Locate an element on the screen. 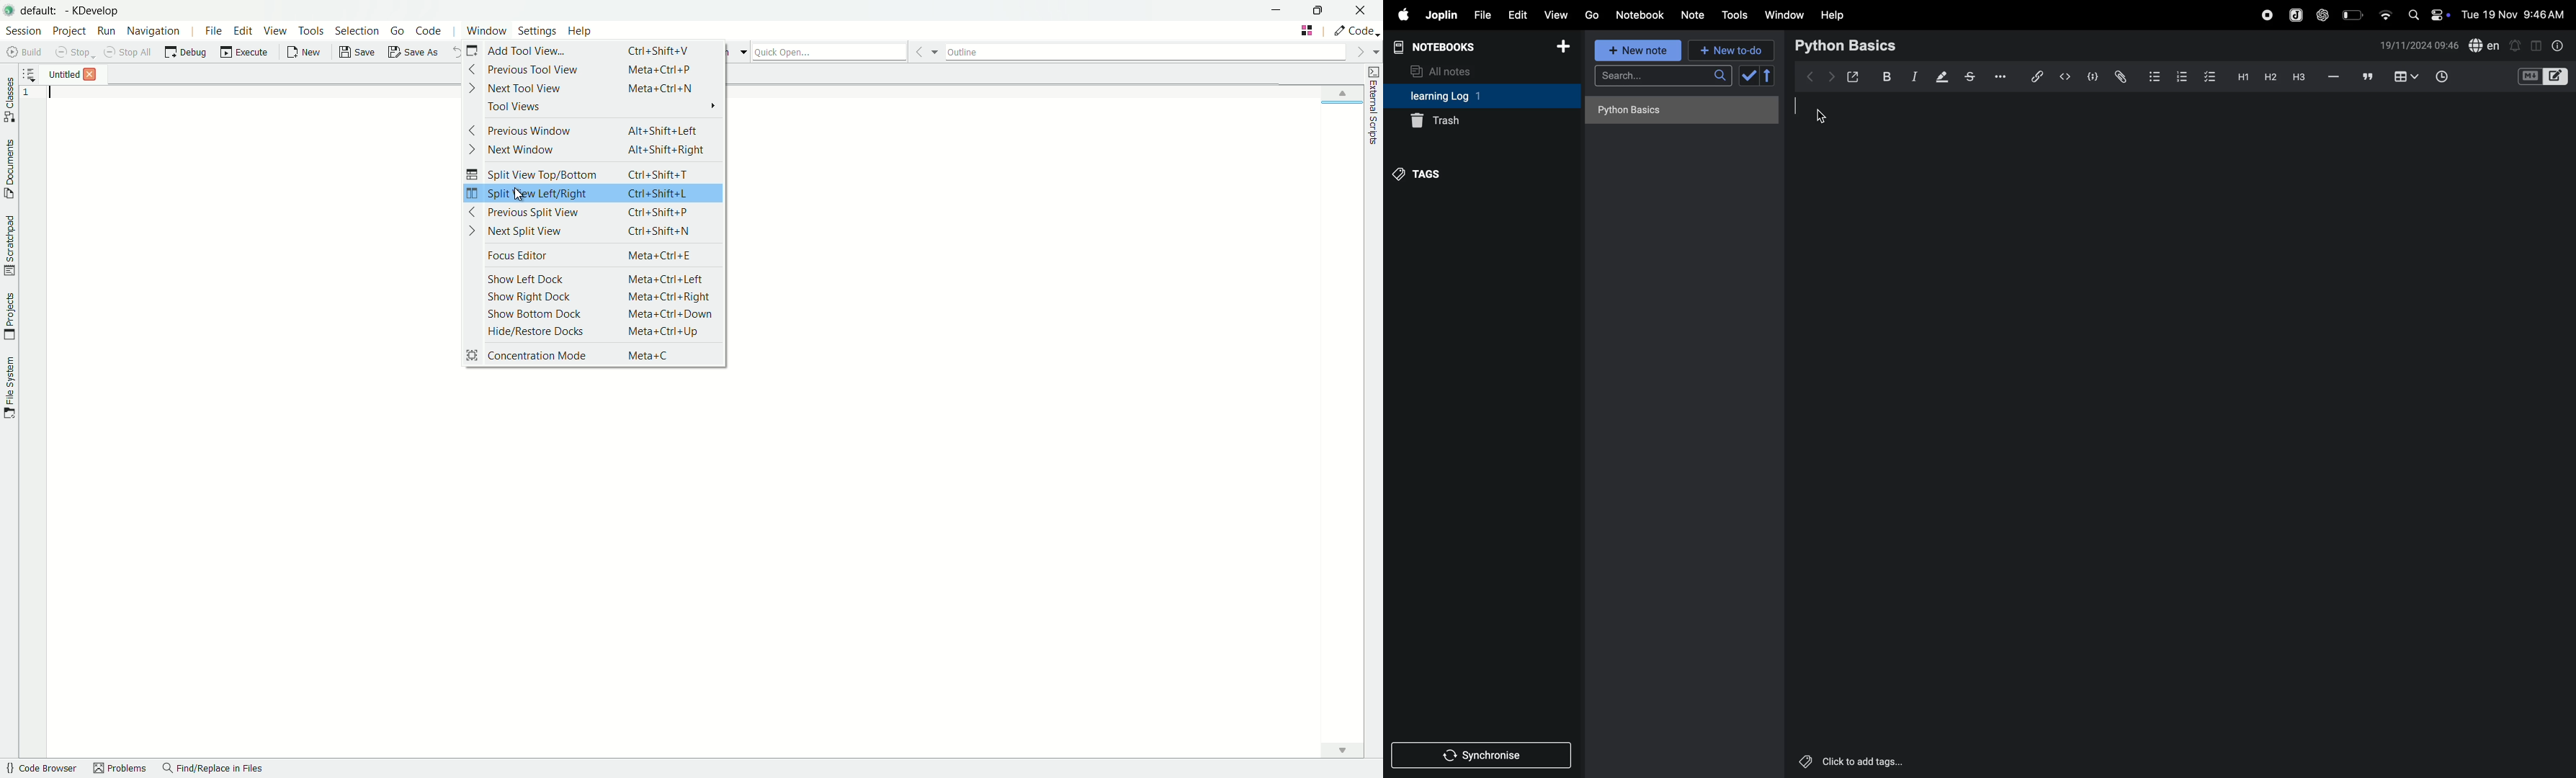 This screenshot has width=2576, height=784. h1 is located at coordinates (2240, 76).